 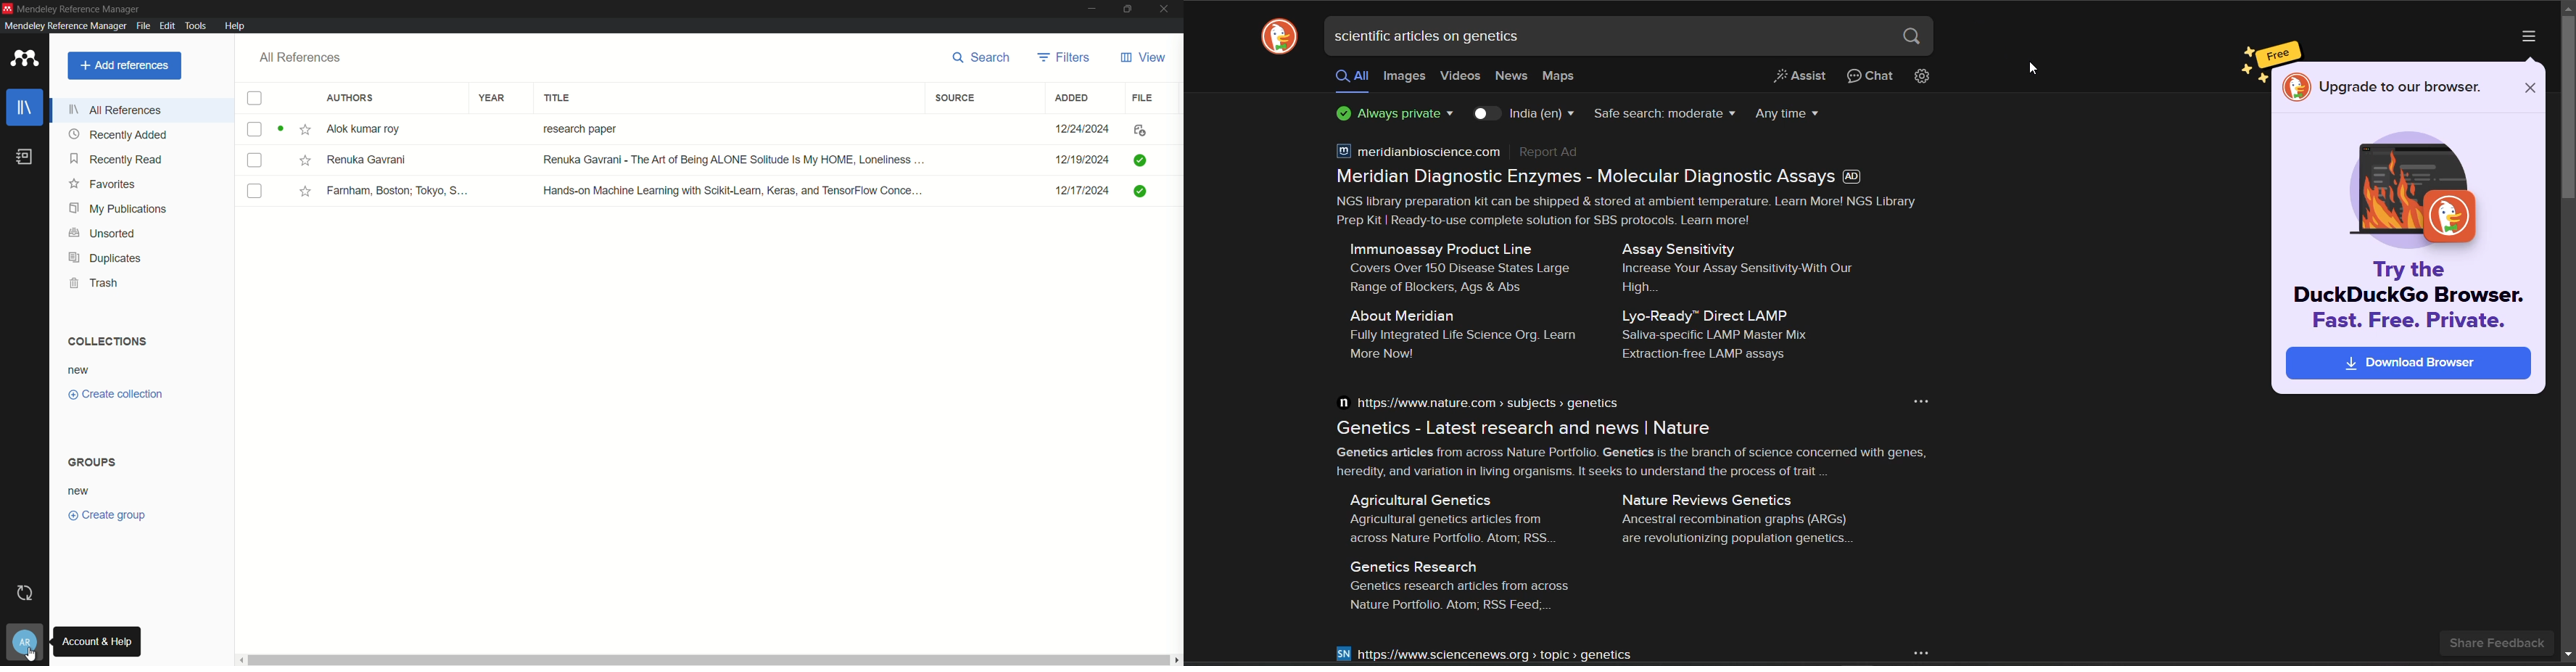 What do you see at coordinates (198, 26) in the screenshot?
I see `tools menu` at bounding box center [198, 26].